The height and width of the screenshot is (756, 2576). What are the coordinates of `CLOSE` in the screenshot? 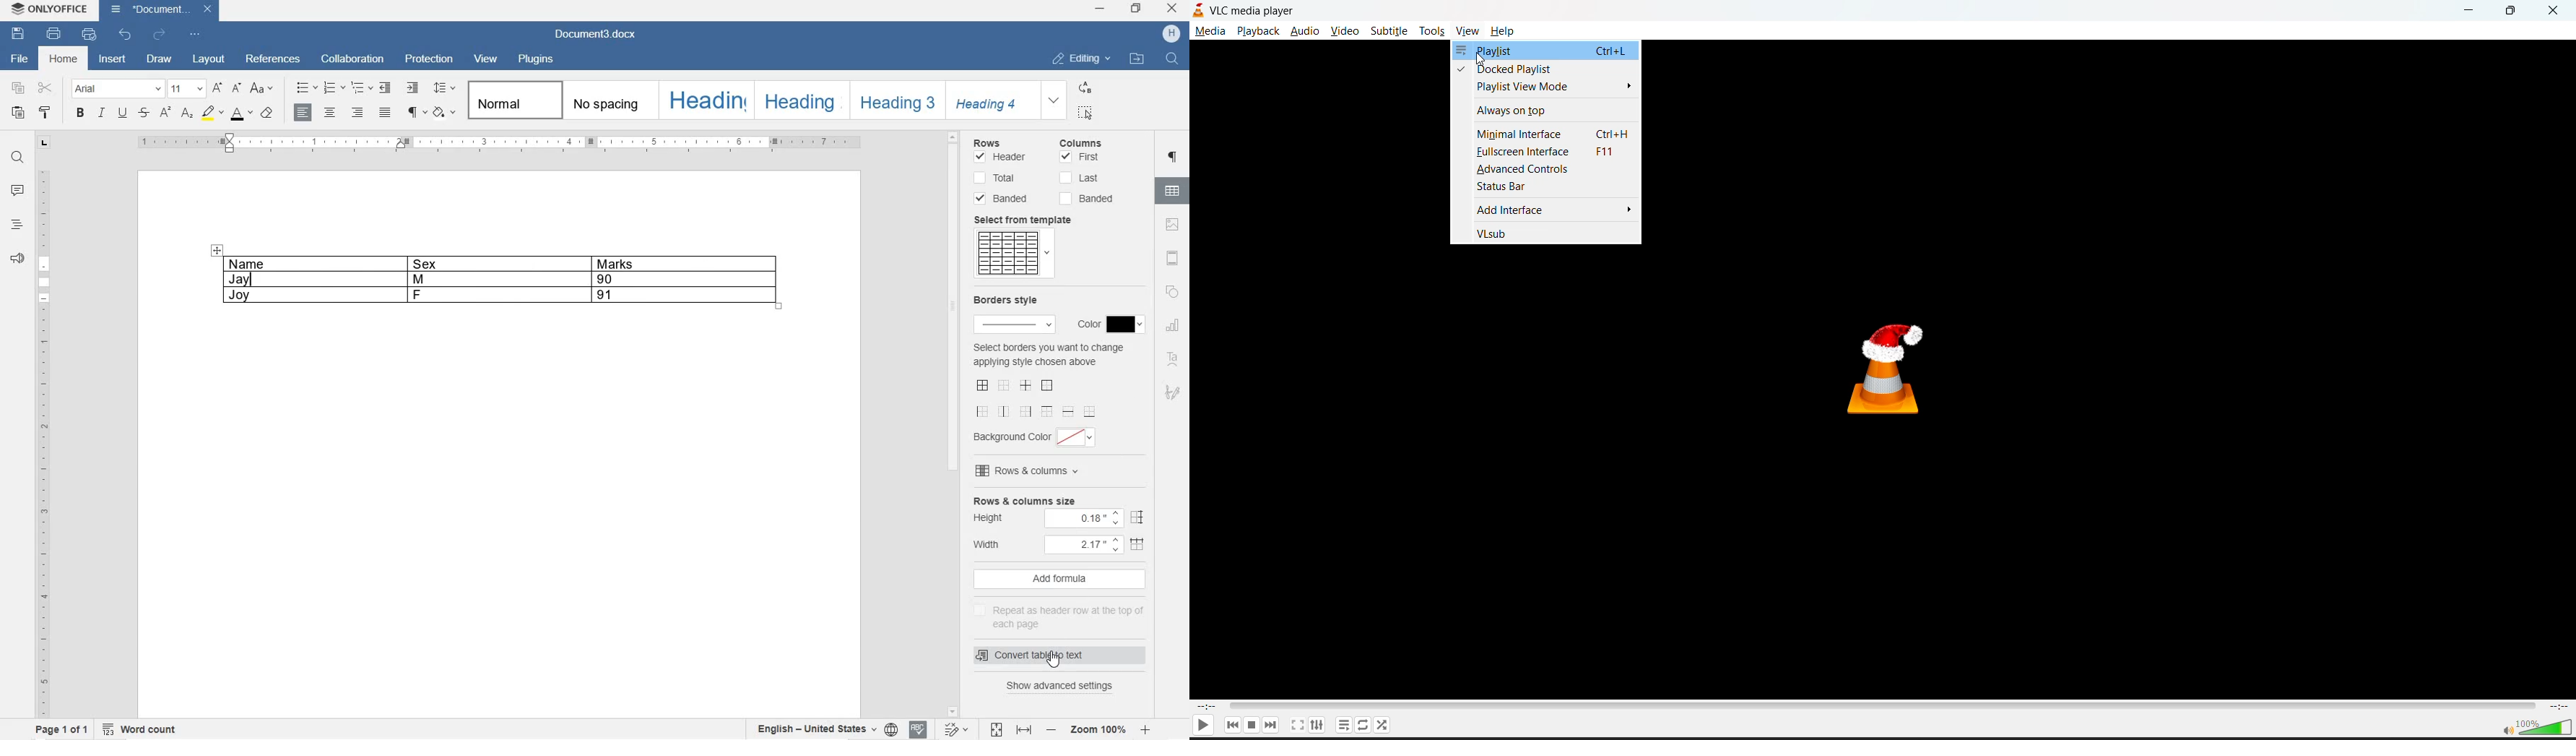 It's located at (1173, 8).